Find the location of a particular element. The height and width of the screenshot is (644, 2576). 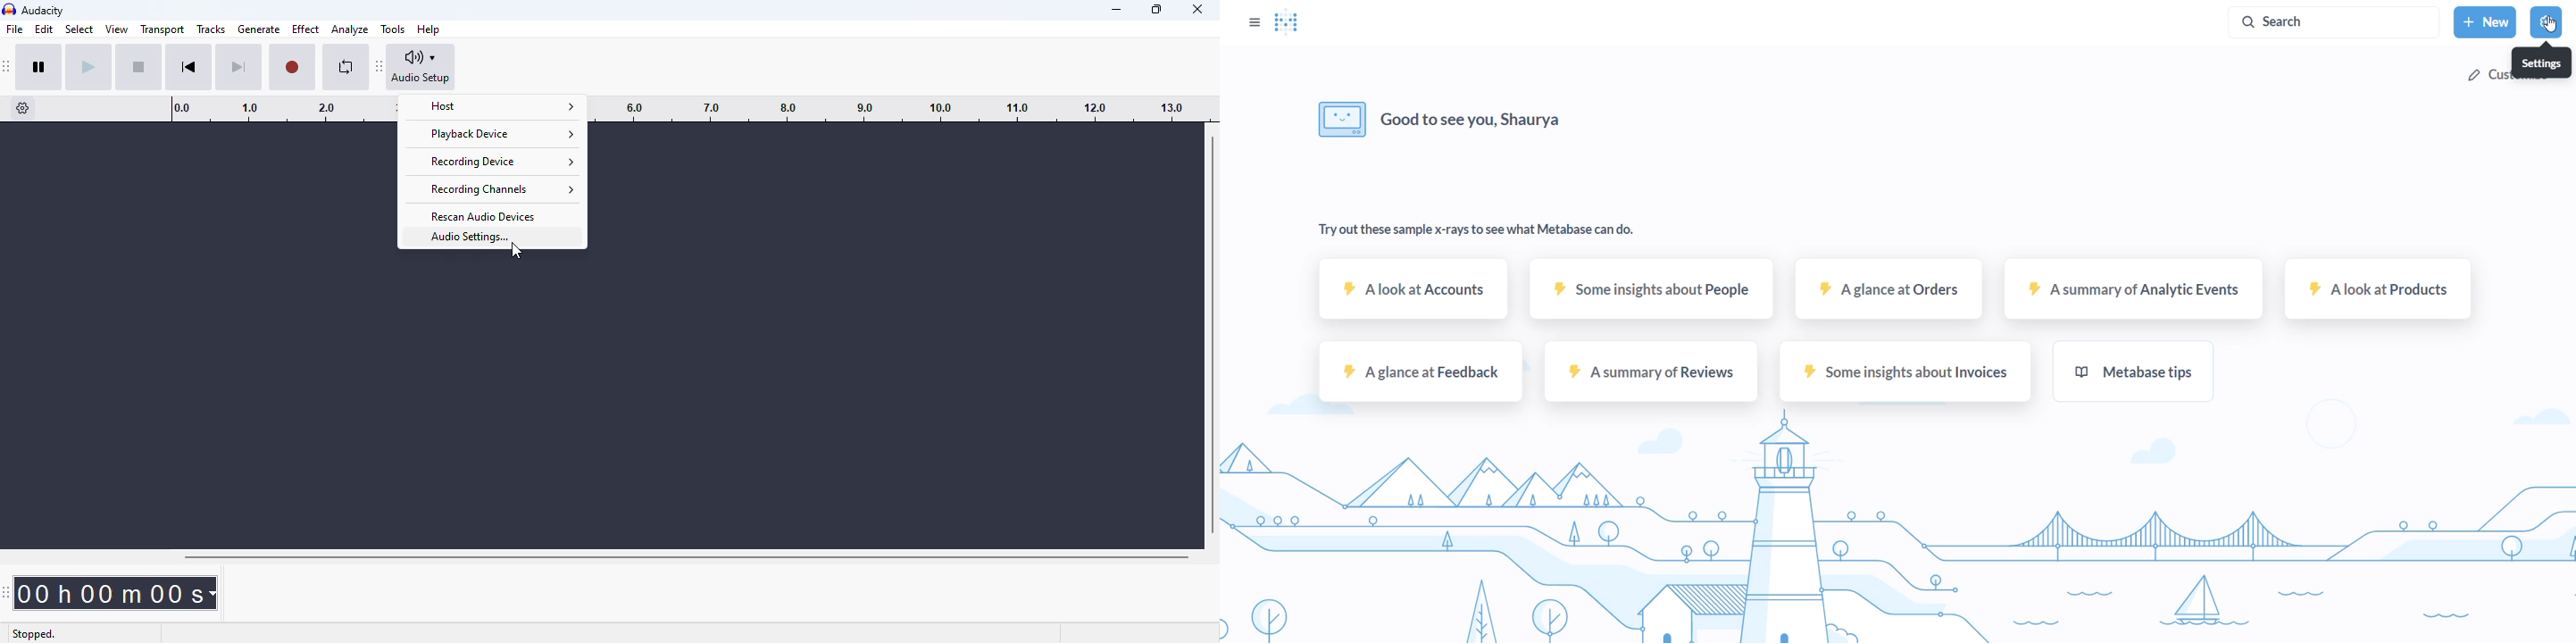

Logo is located at coordinates (1289, 23).